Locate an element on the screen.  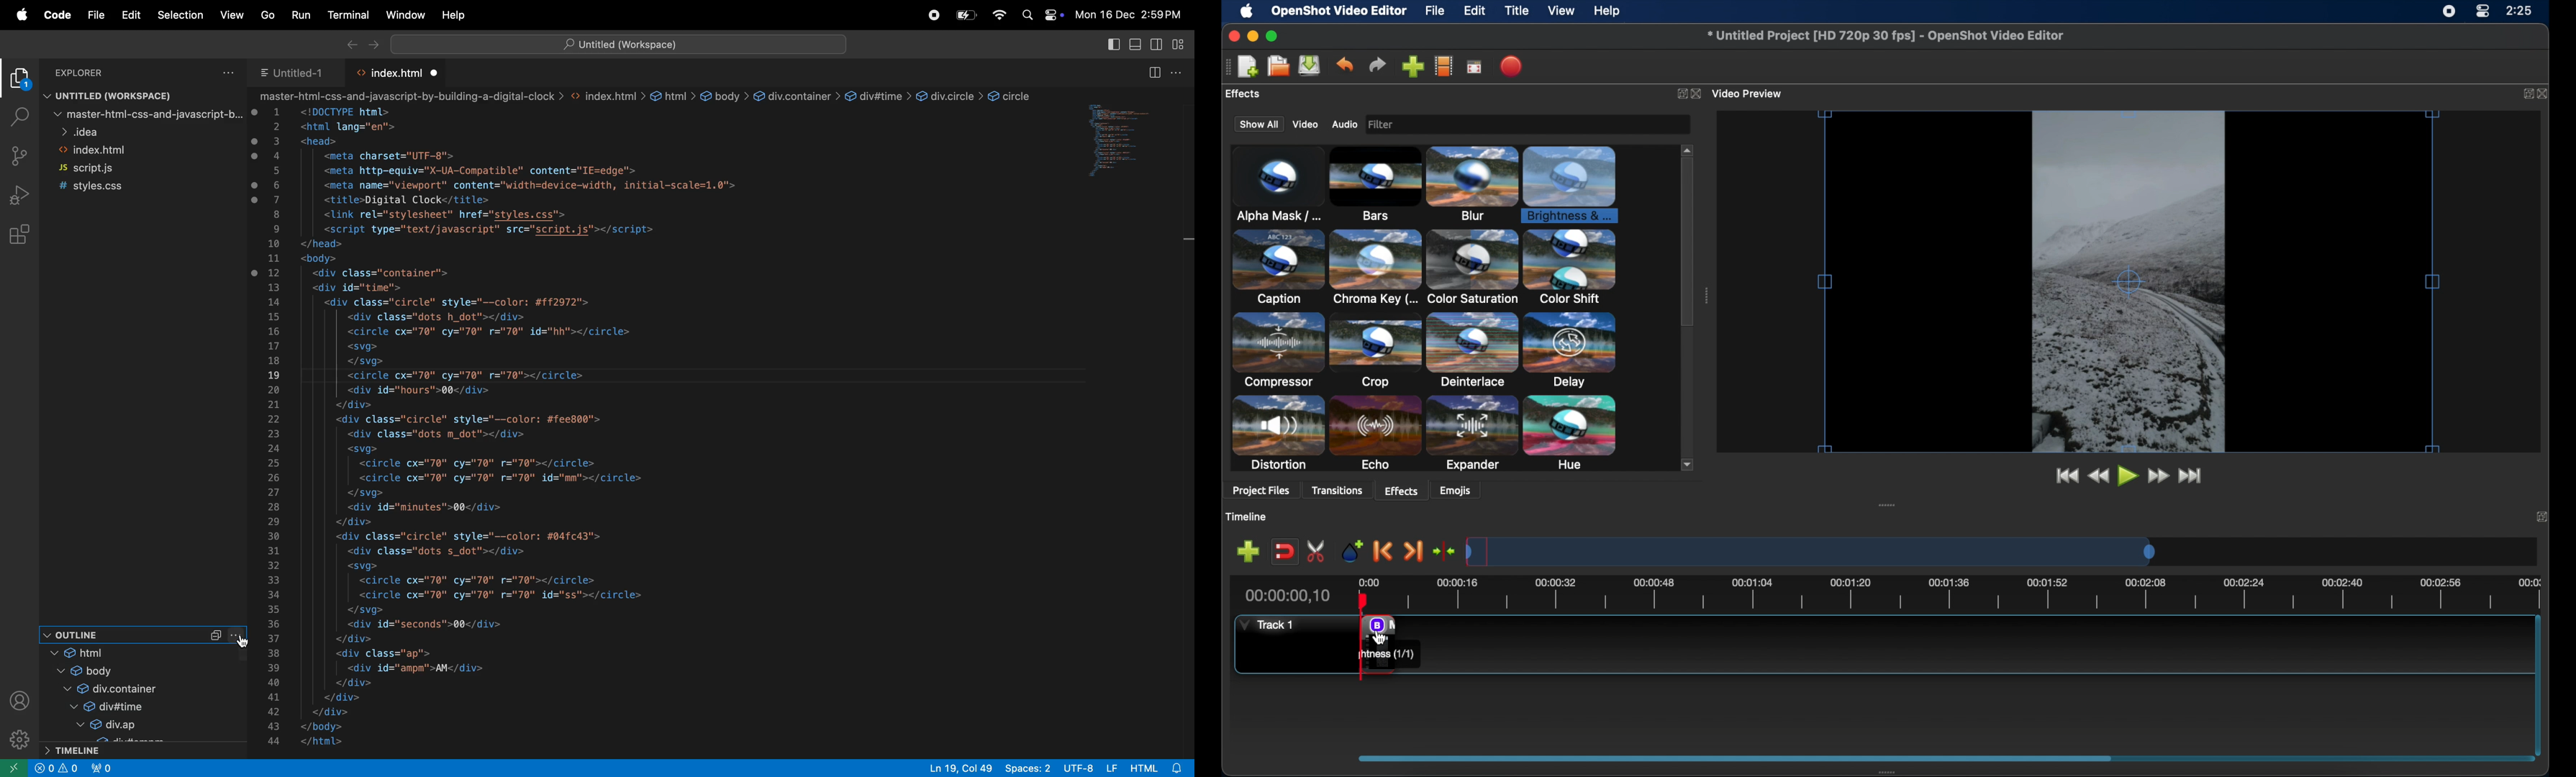
enable razor is located at coordinates (1316, 551).